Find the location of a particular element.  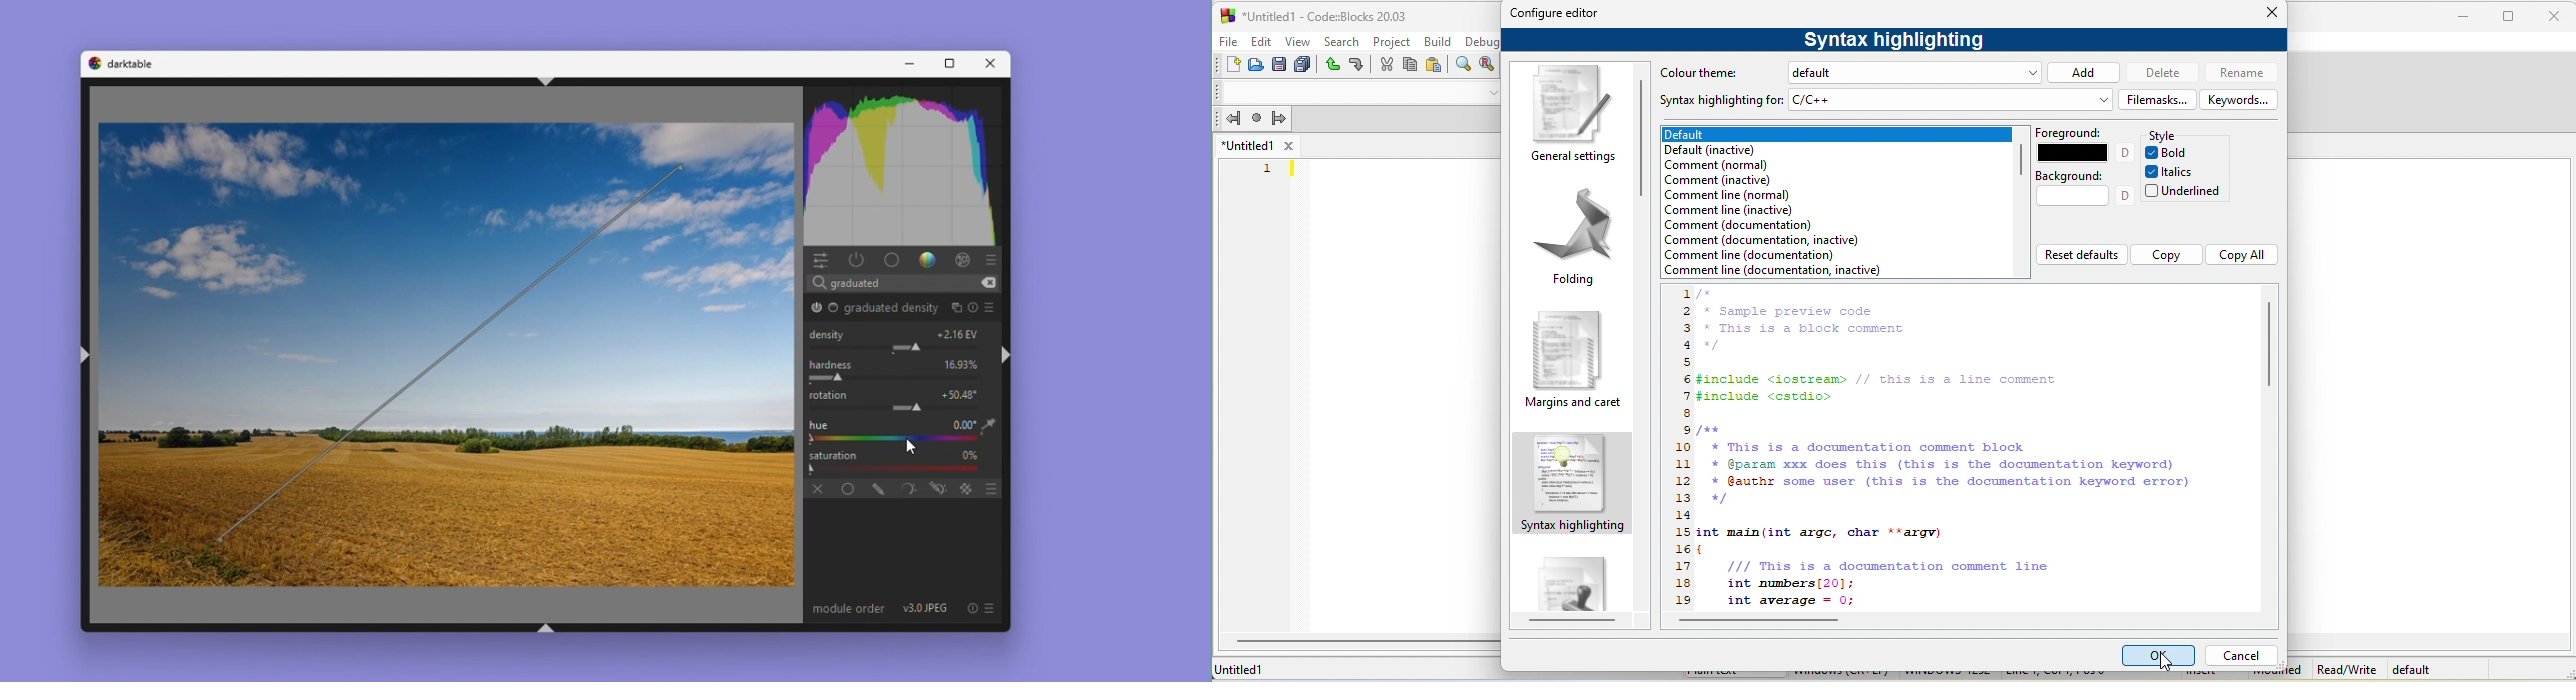

presets is located at coordinates (995, 258).